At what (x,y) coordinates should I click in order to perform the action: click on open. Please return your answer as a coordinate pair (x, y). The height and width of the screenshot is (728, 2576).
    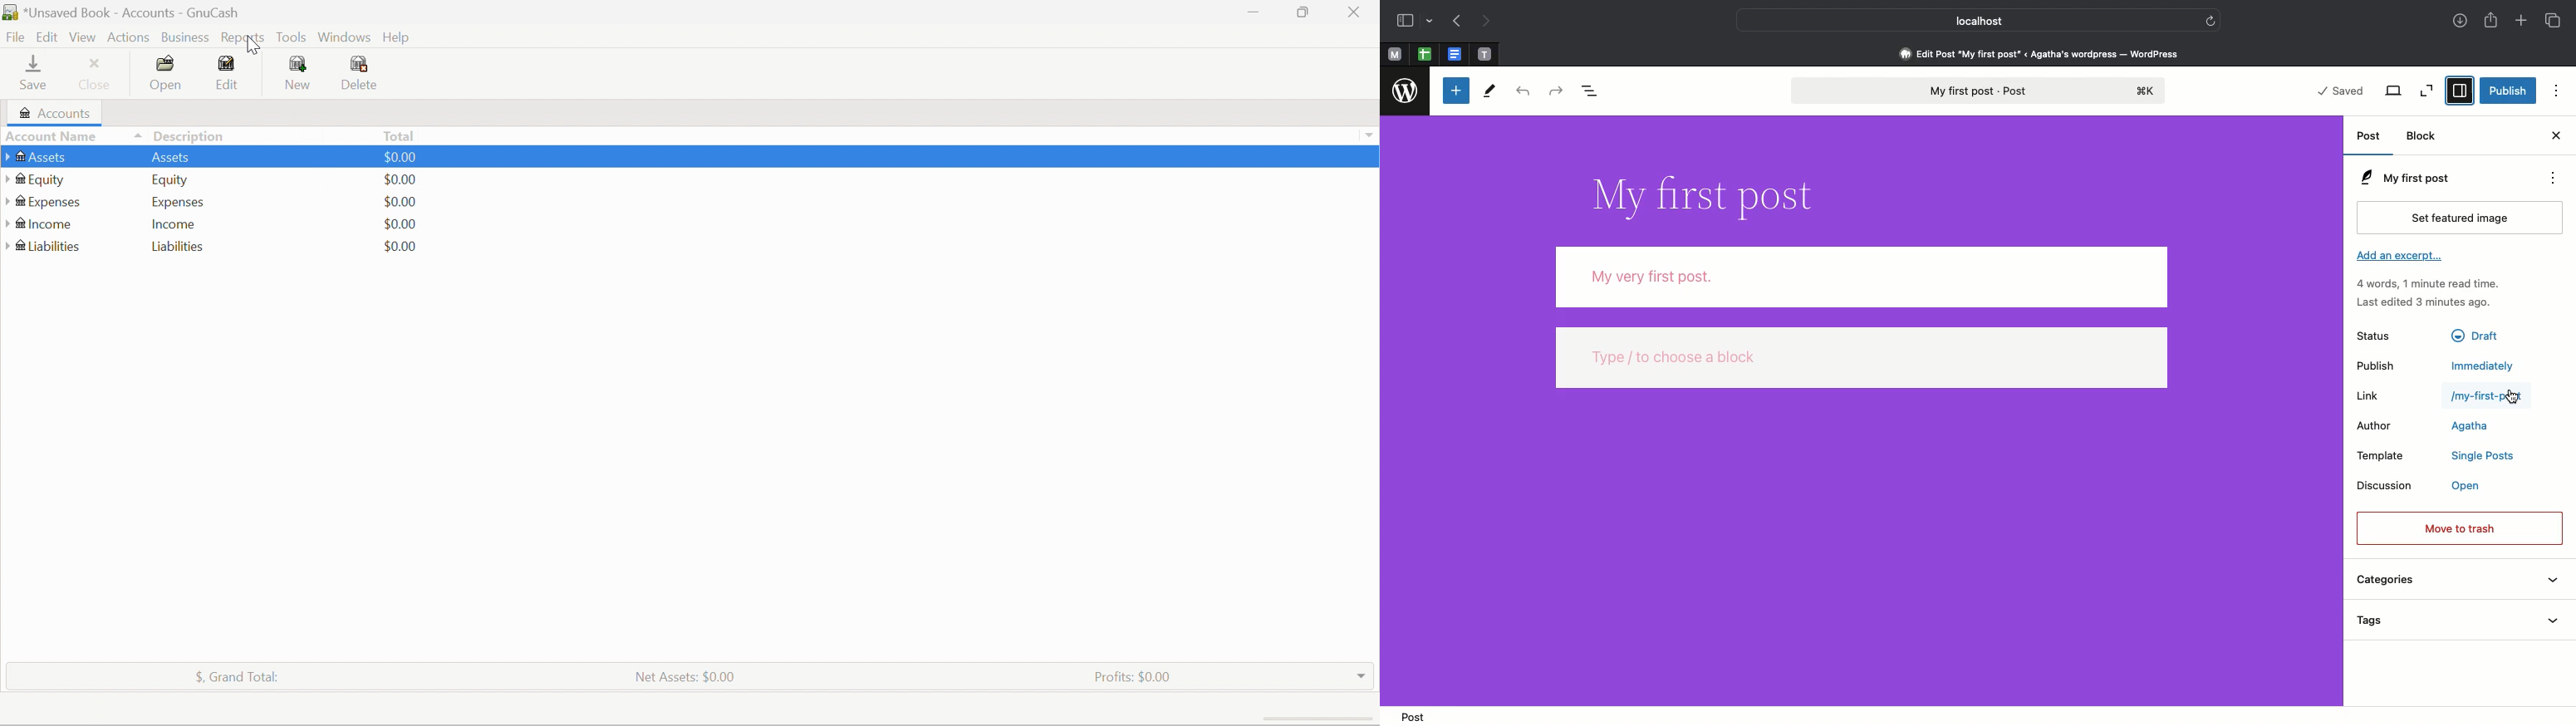
    Looking at the image, I should click on (2471, 486).